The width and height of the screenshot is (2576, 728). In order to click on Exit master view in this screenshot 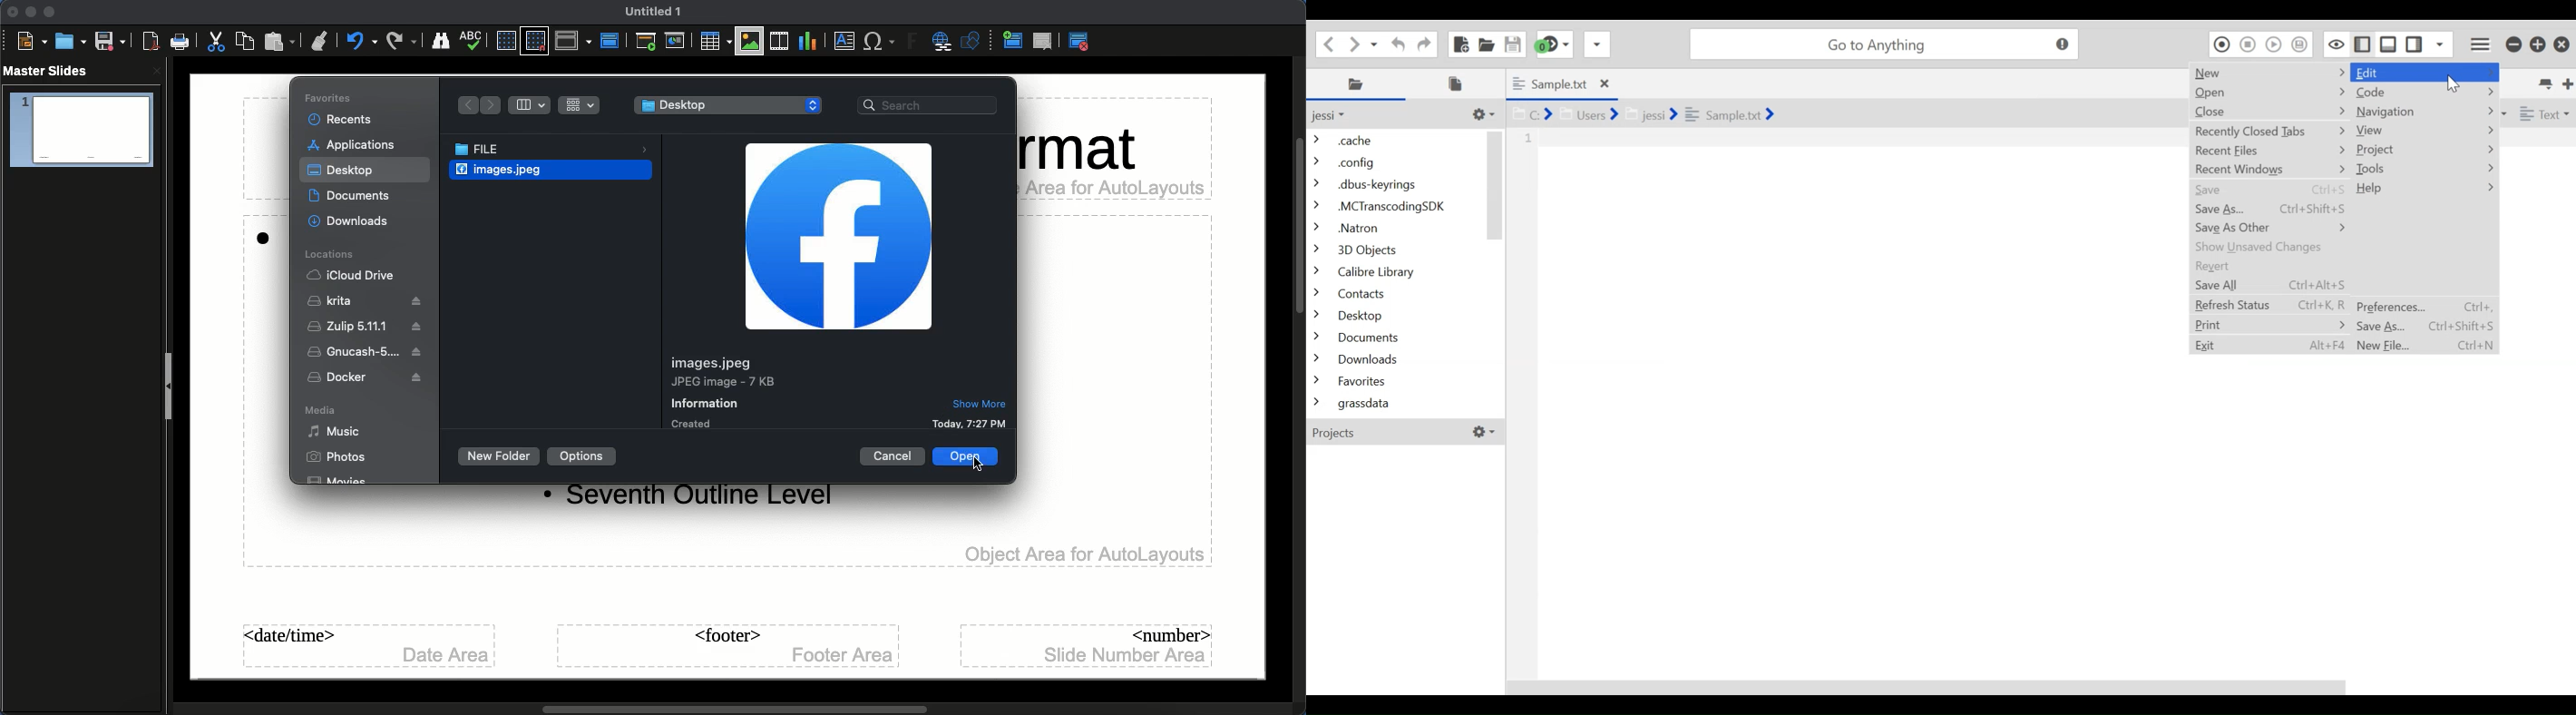, I will do `click(1078, 43)`.